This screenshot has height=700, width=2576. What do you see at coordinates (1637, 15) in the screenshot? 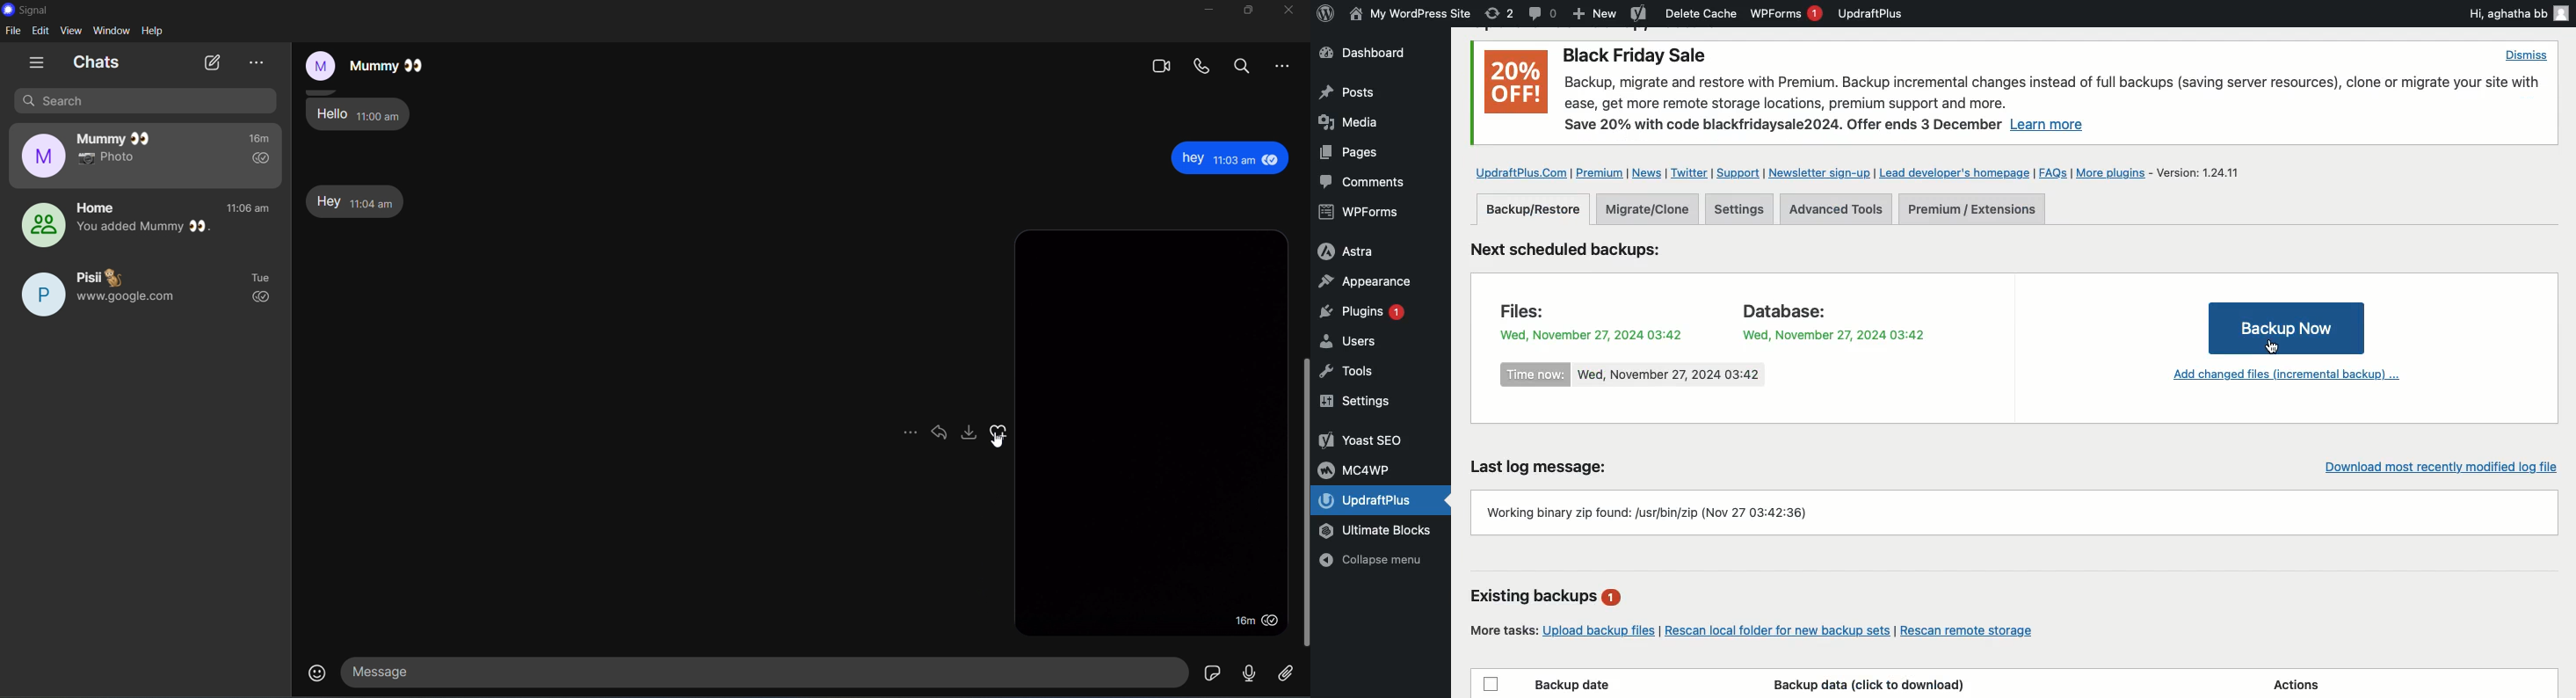
I see `Yoast` at bounding box center [1637, 15].